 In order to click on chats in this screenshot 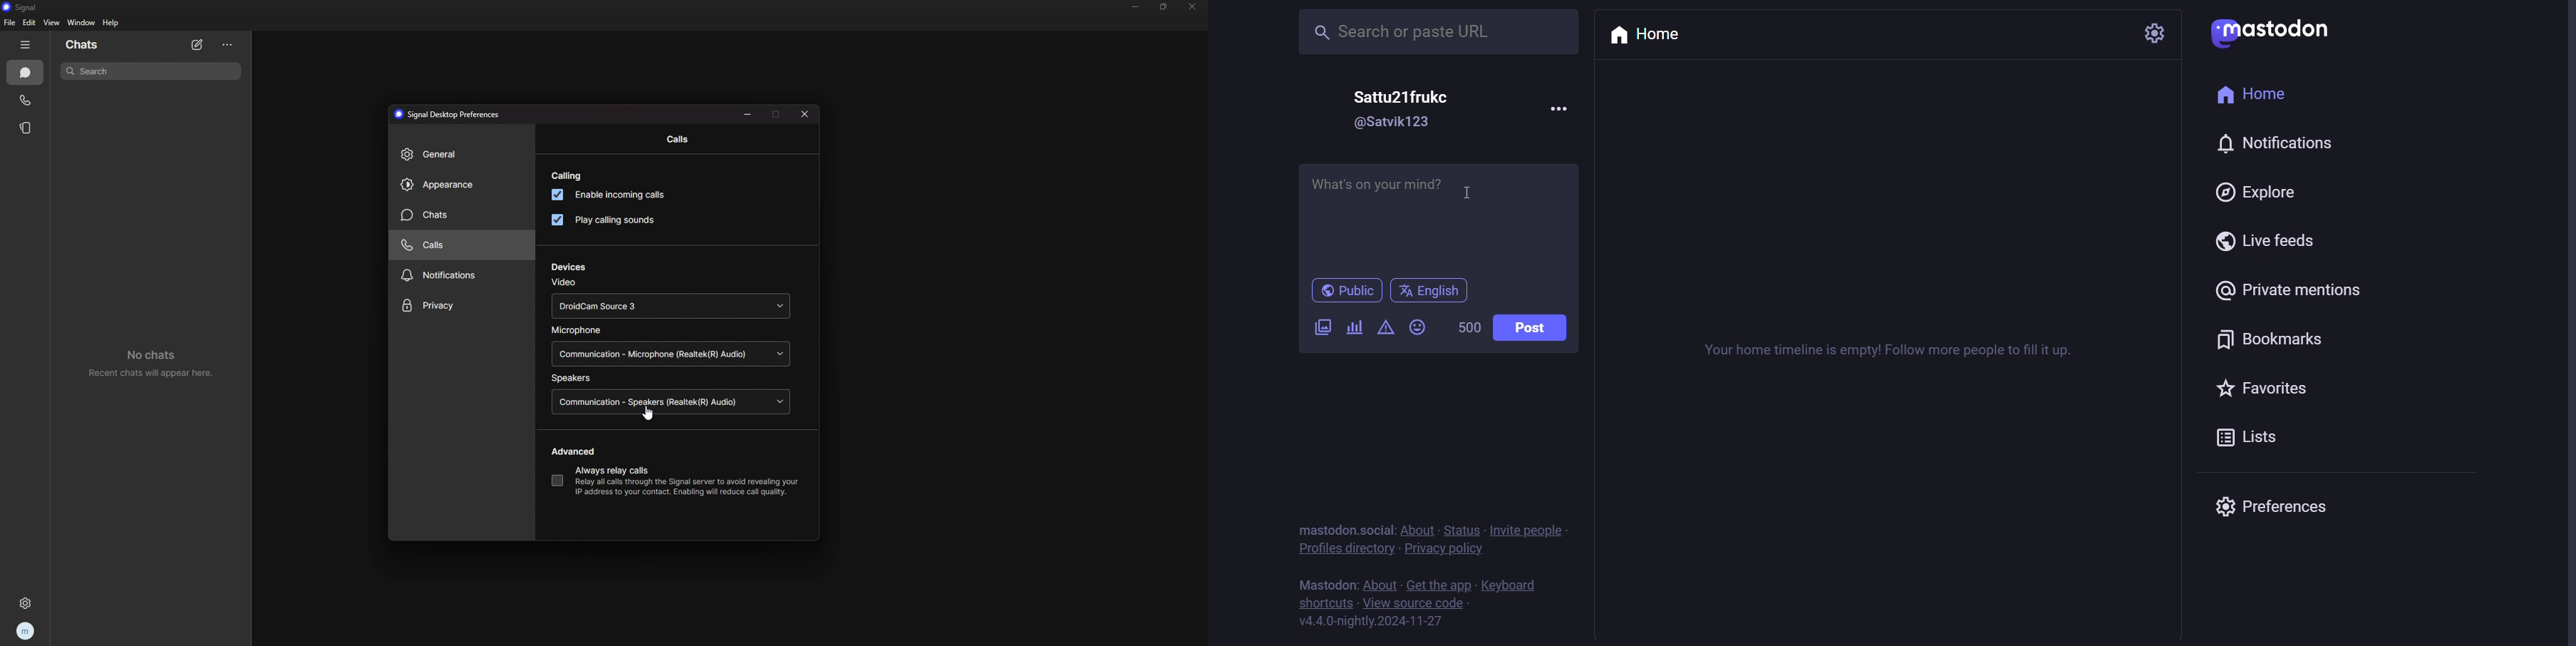, I will do `click(86, 45)`.